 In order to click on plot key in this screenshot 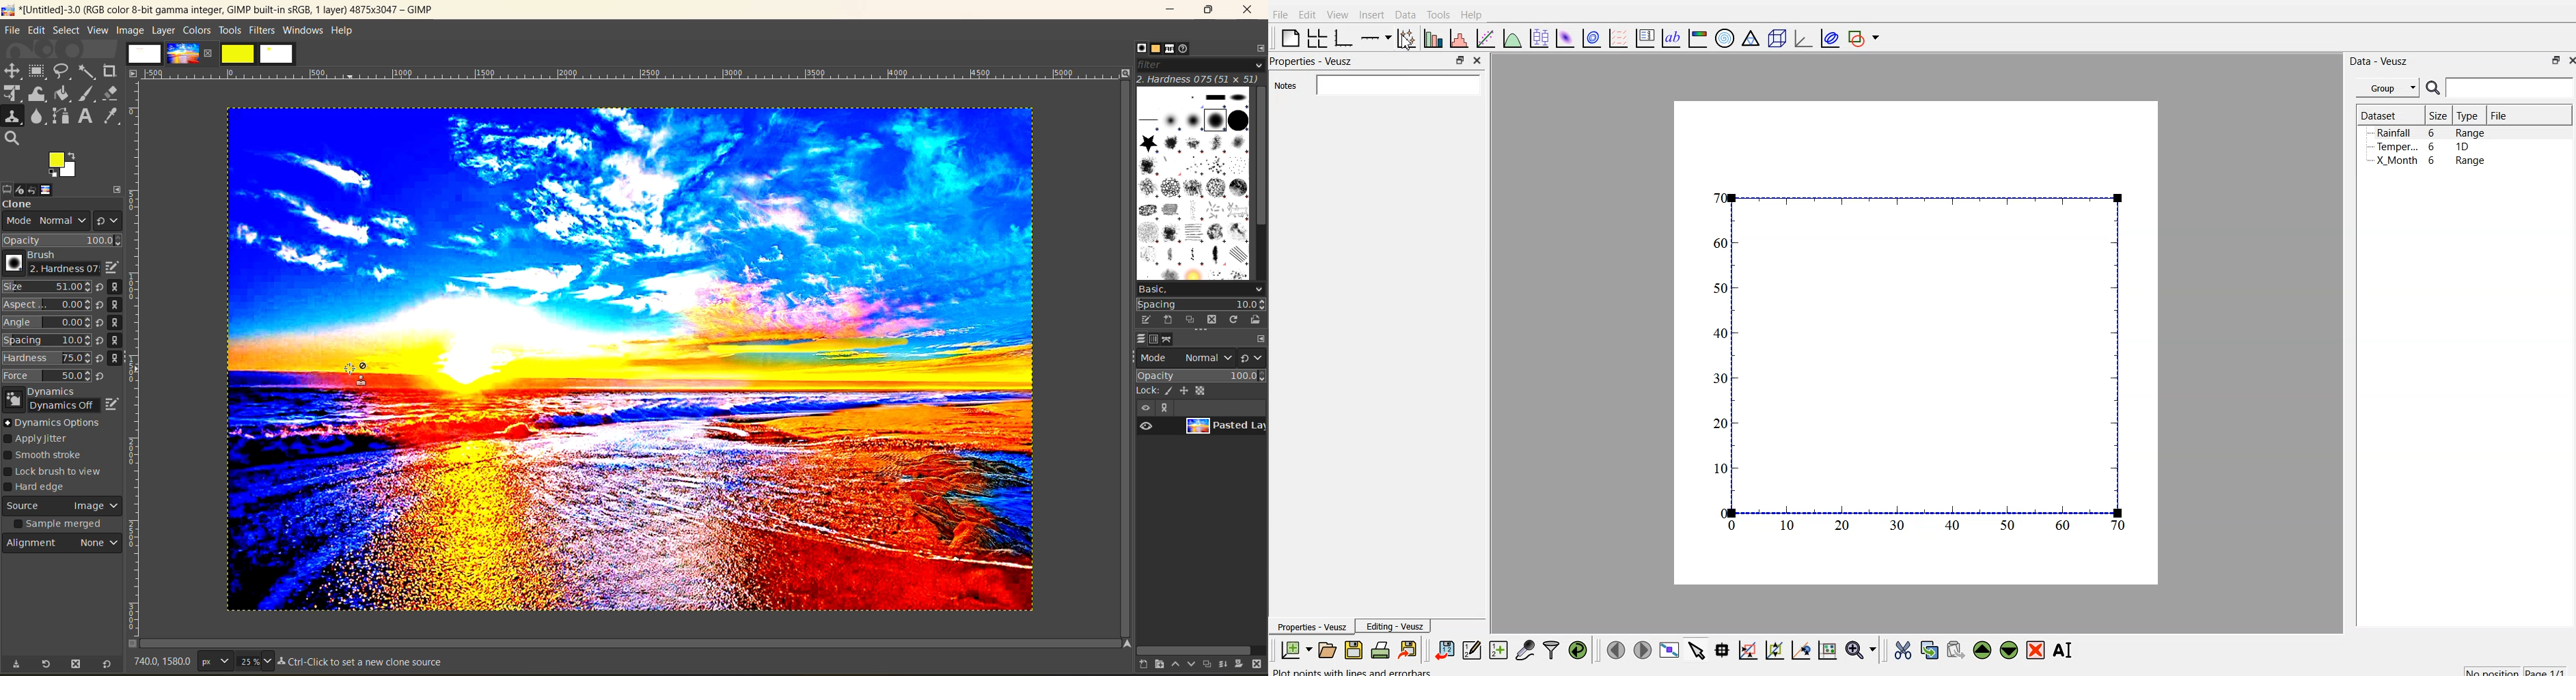, I will do `click(1644, 39)`.